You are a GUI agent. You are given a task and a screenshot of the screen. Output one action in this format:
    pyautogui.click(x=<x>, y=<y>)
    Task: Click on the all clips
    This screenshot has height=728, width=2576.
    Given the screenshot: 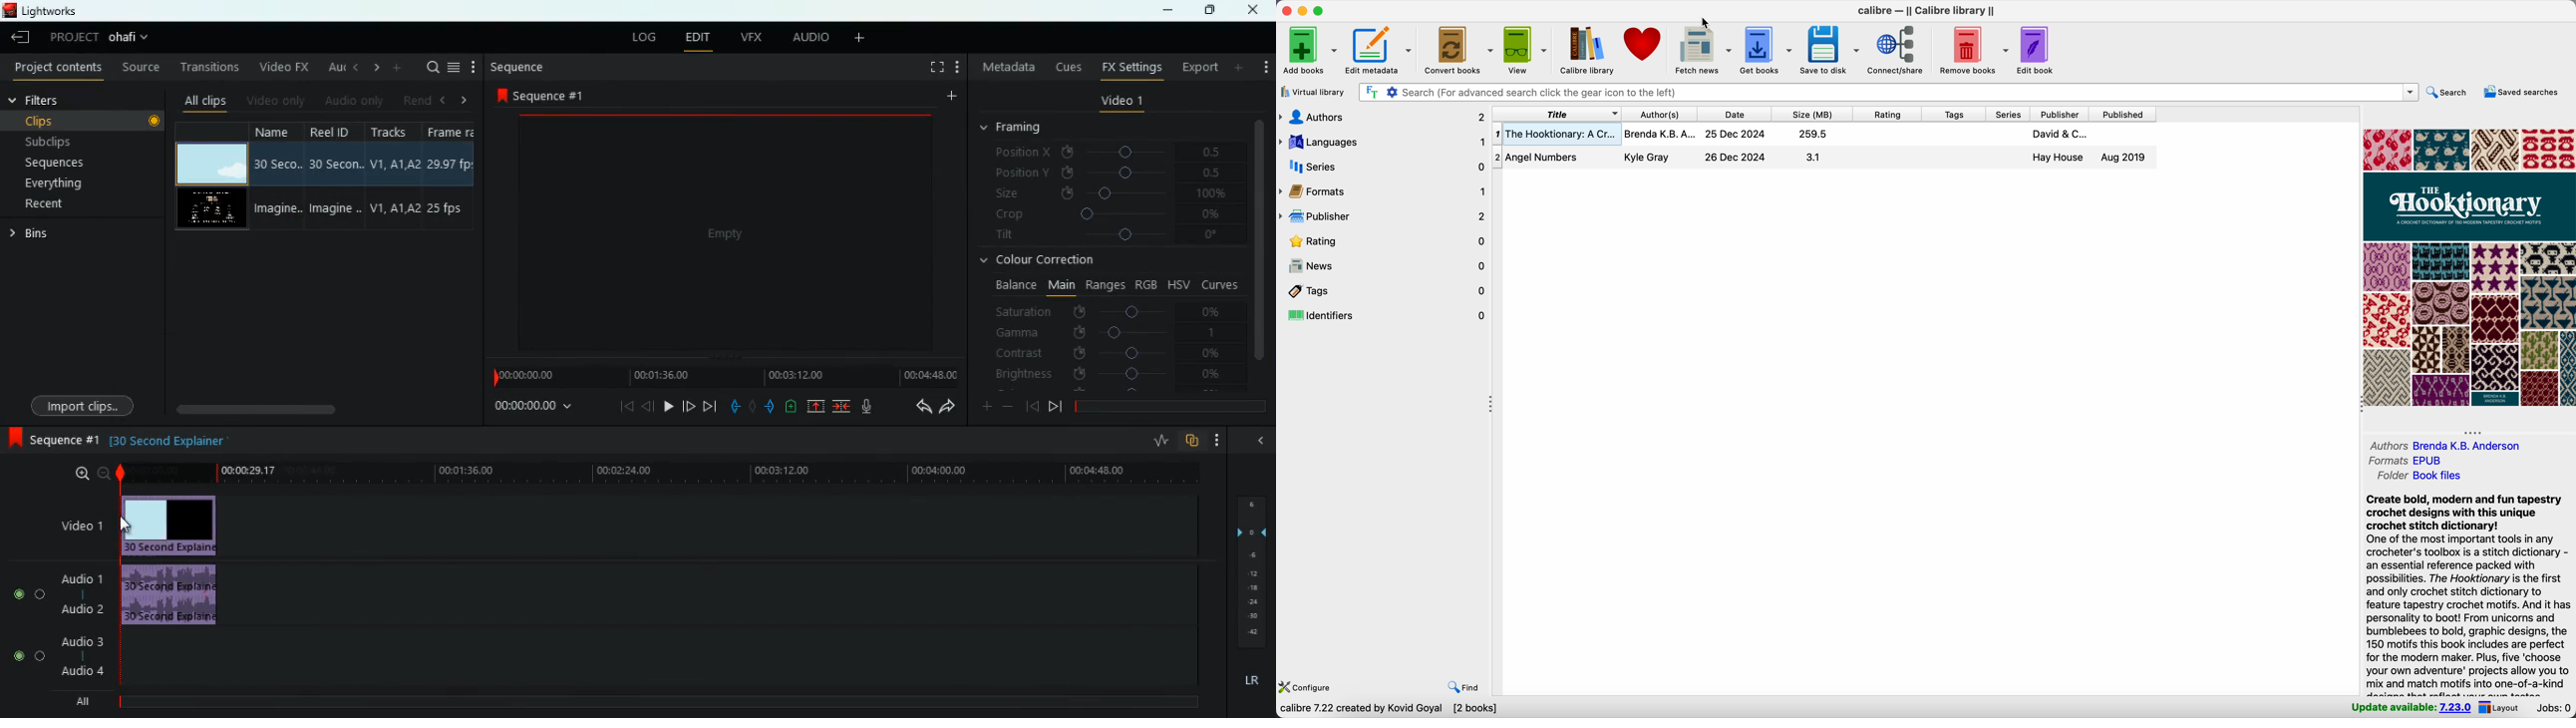 What is the action you would take?
    pyautogui.click(x=202, y=101)
    